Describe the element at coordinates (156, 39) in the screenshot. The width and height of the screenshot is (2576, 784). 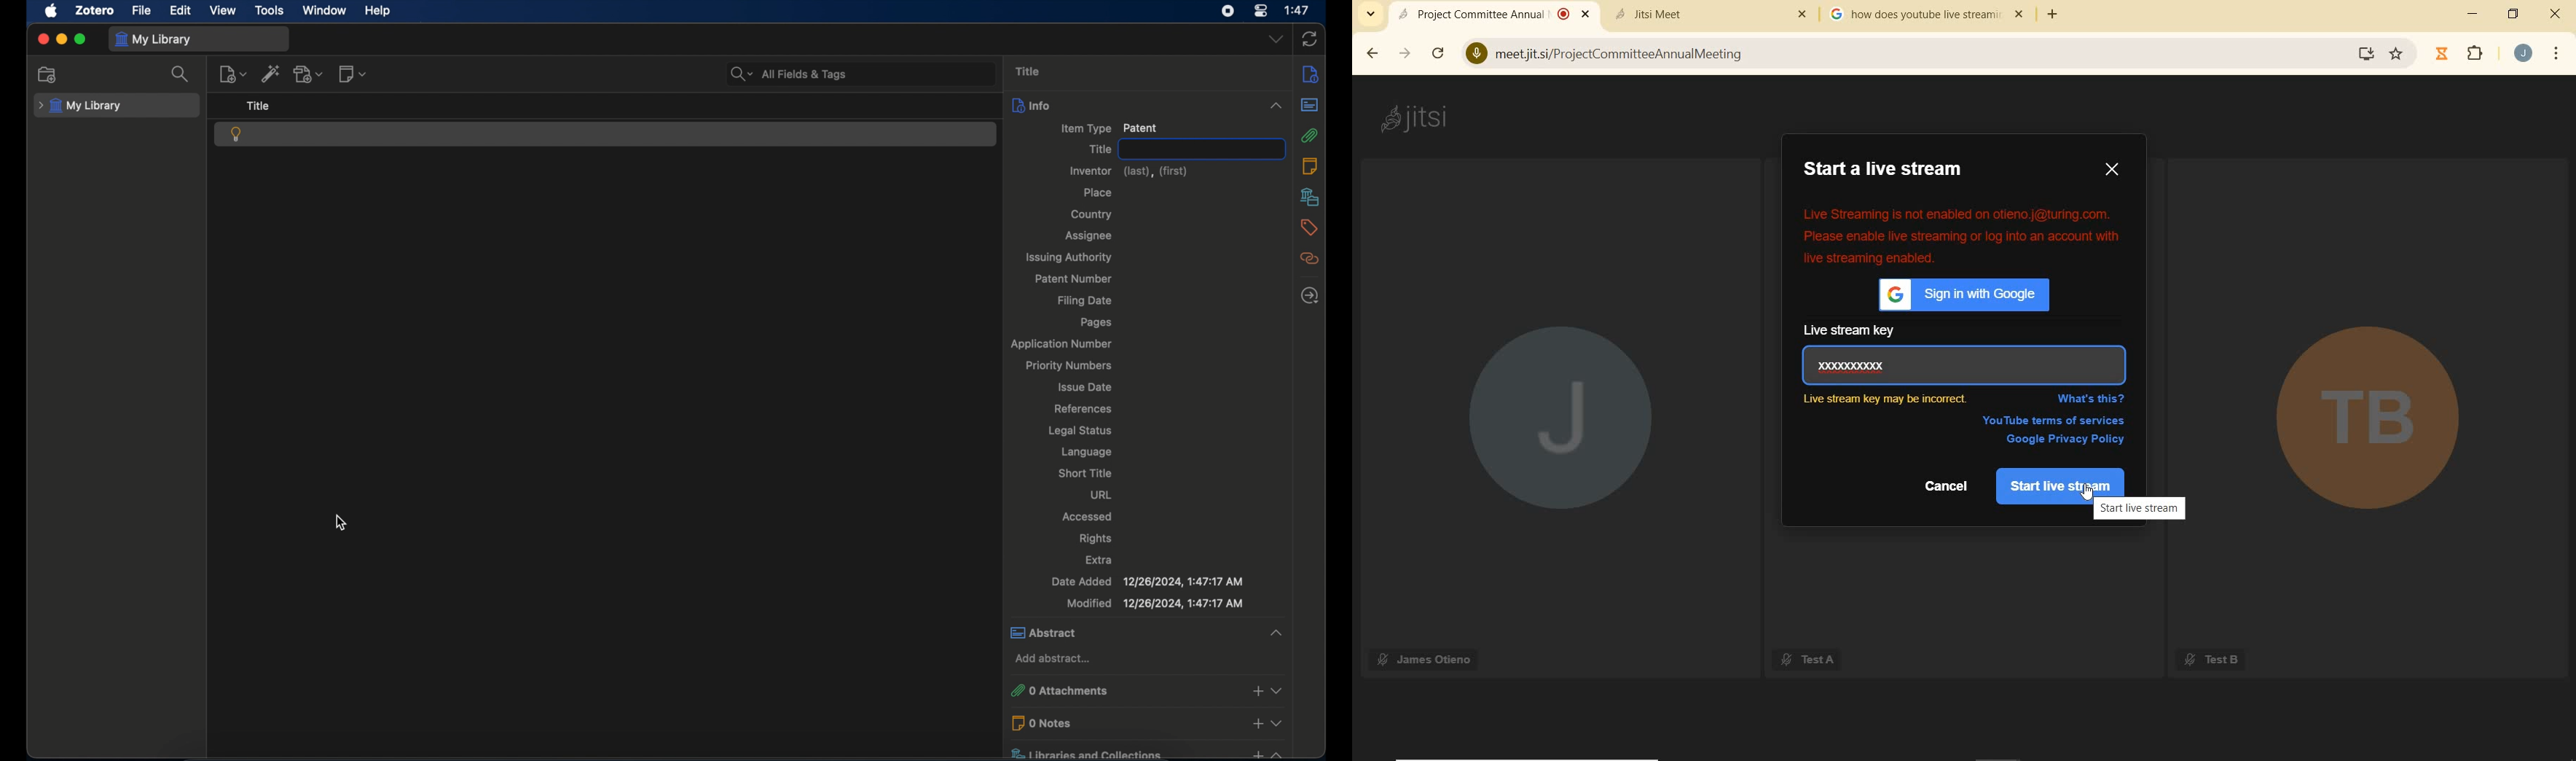
I see `my library` at that location.